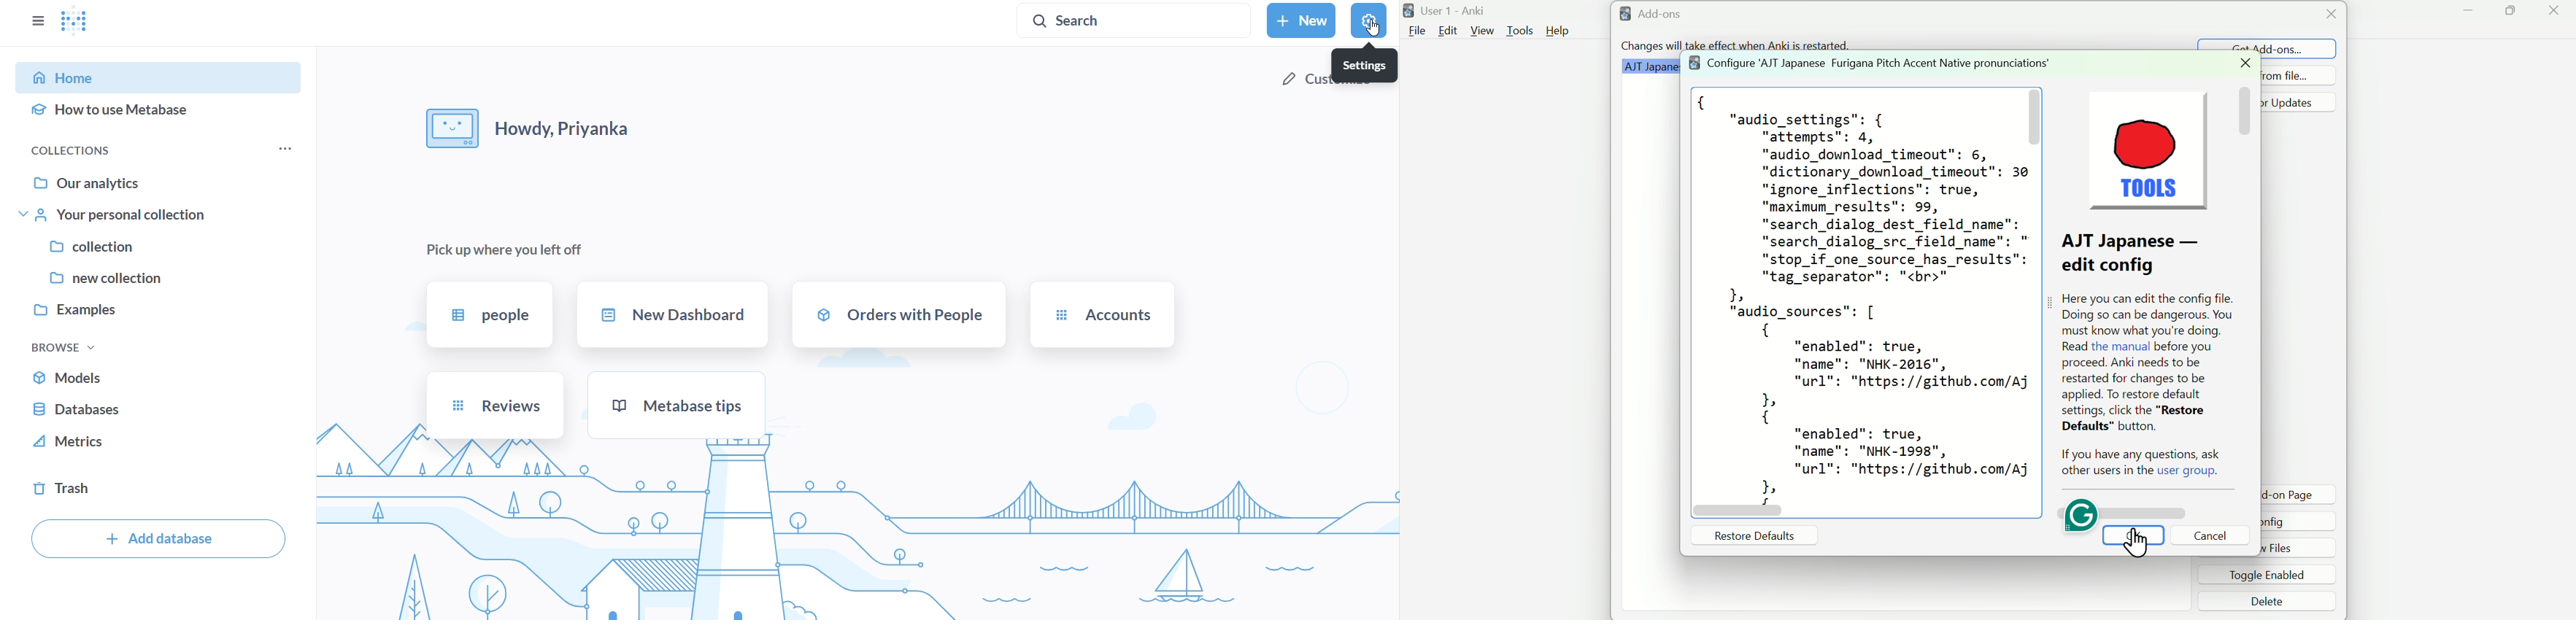 The height and width of the screenshot is (644, 2576). I want to click on User 1 - Anki, so click(1446, 10).